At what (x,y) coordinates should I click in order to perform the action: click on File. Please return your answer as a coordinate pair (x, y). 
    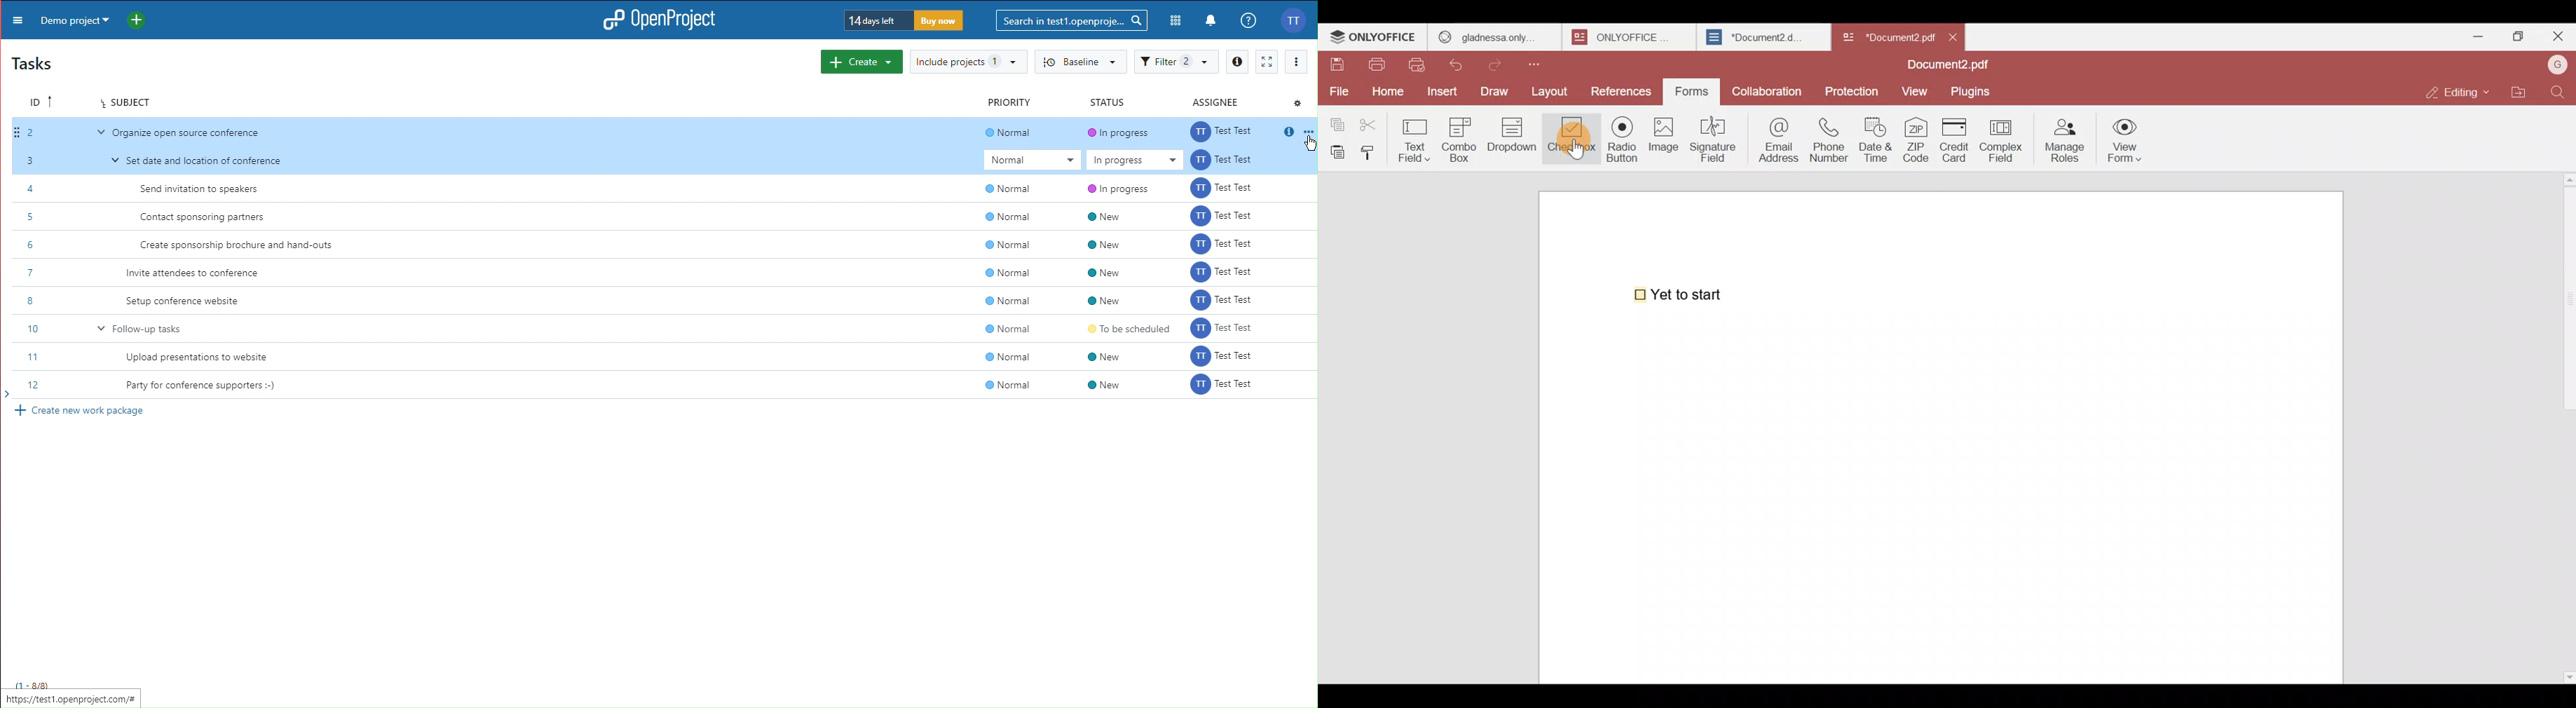
    Looking at the image, I should click on (1339, 90).